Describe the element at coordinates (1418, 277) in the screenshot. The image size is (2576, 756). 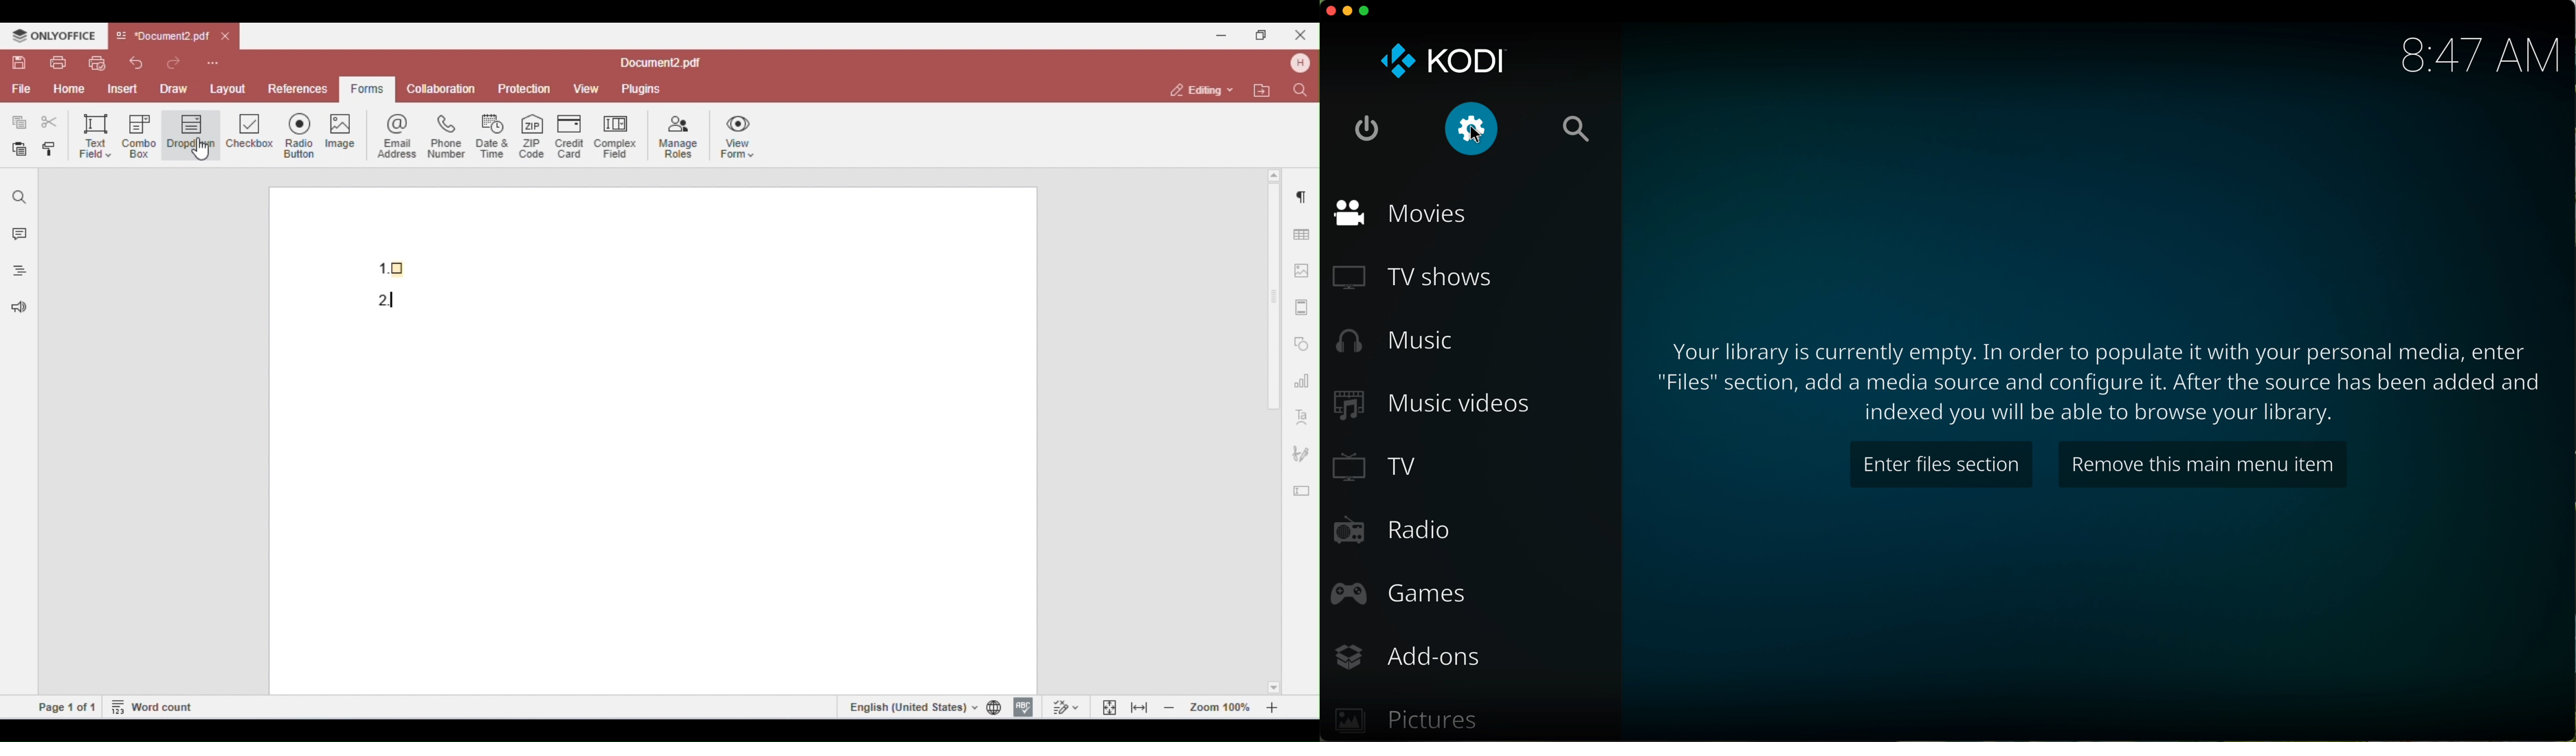
I see `tv shows` at that location.